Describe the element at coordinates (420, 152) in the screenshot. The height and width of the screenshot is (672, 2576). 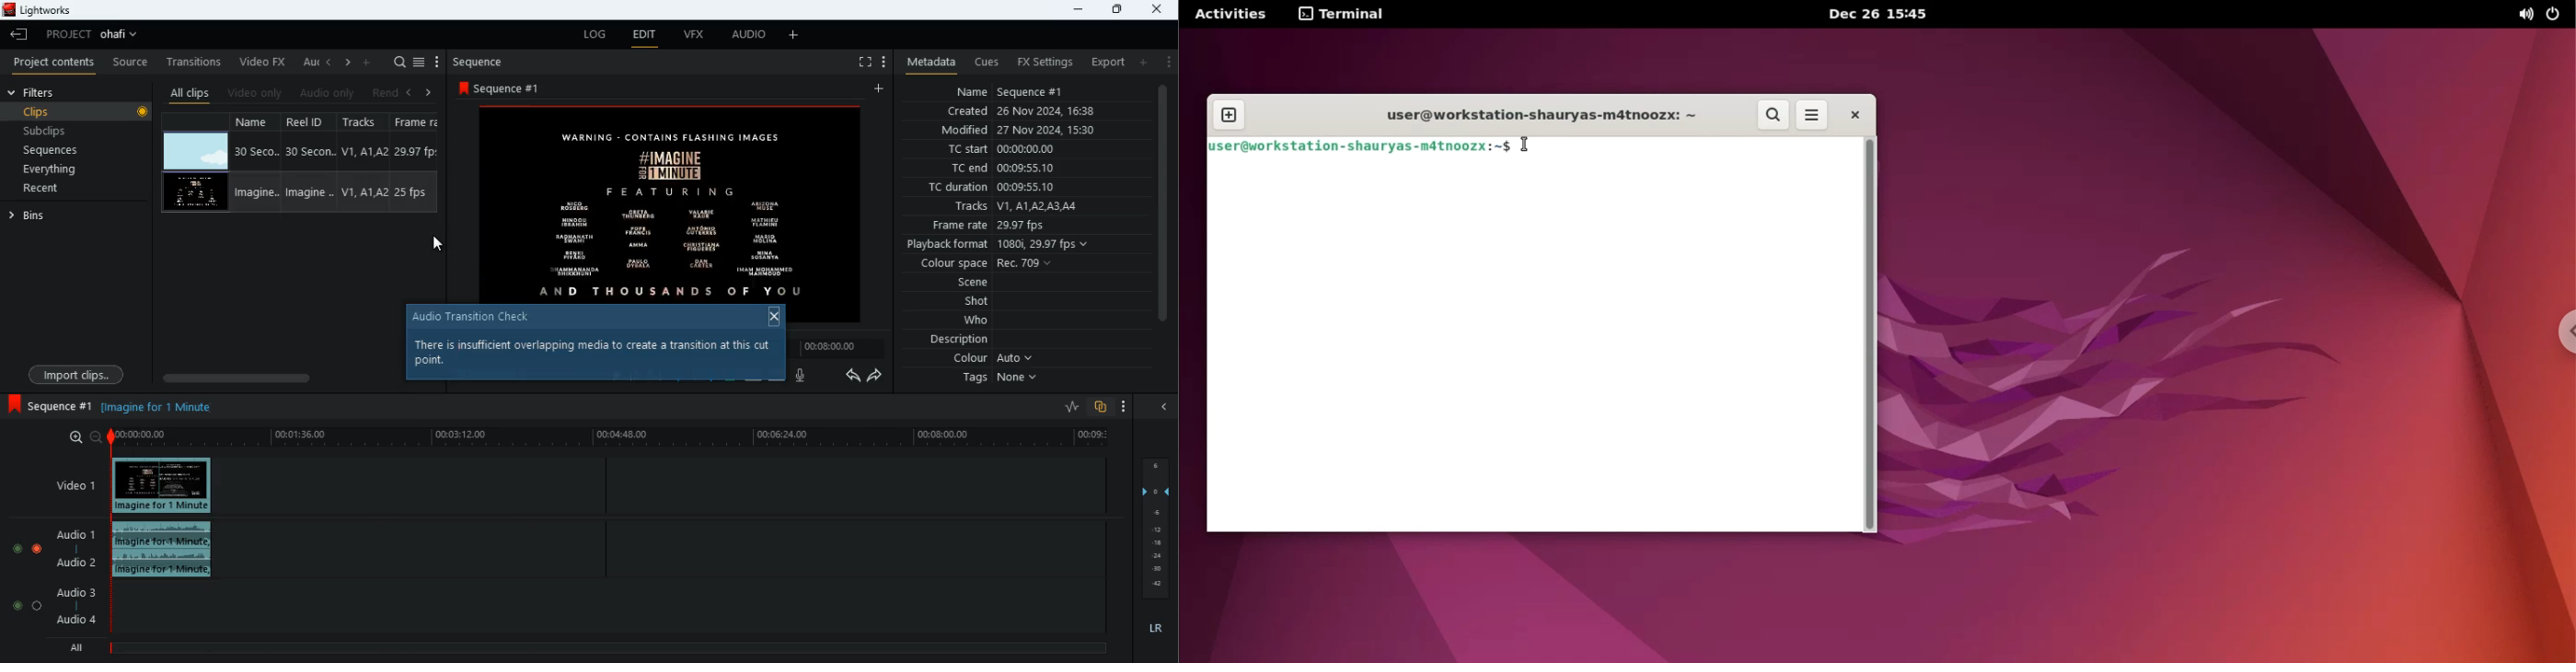
I see `29.97 fps` at that location.